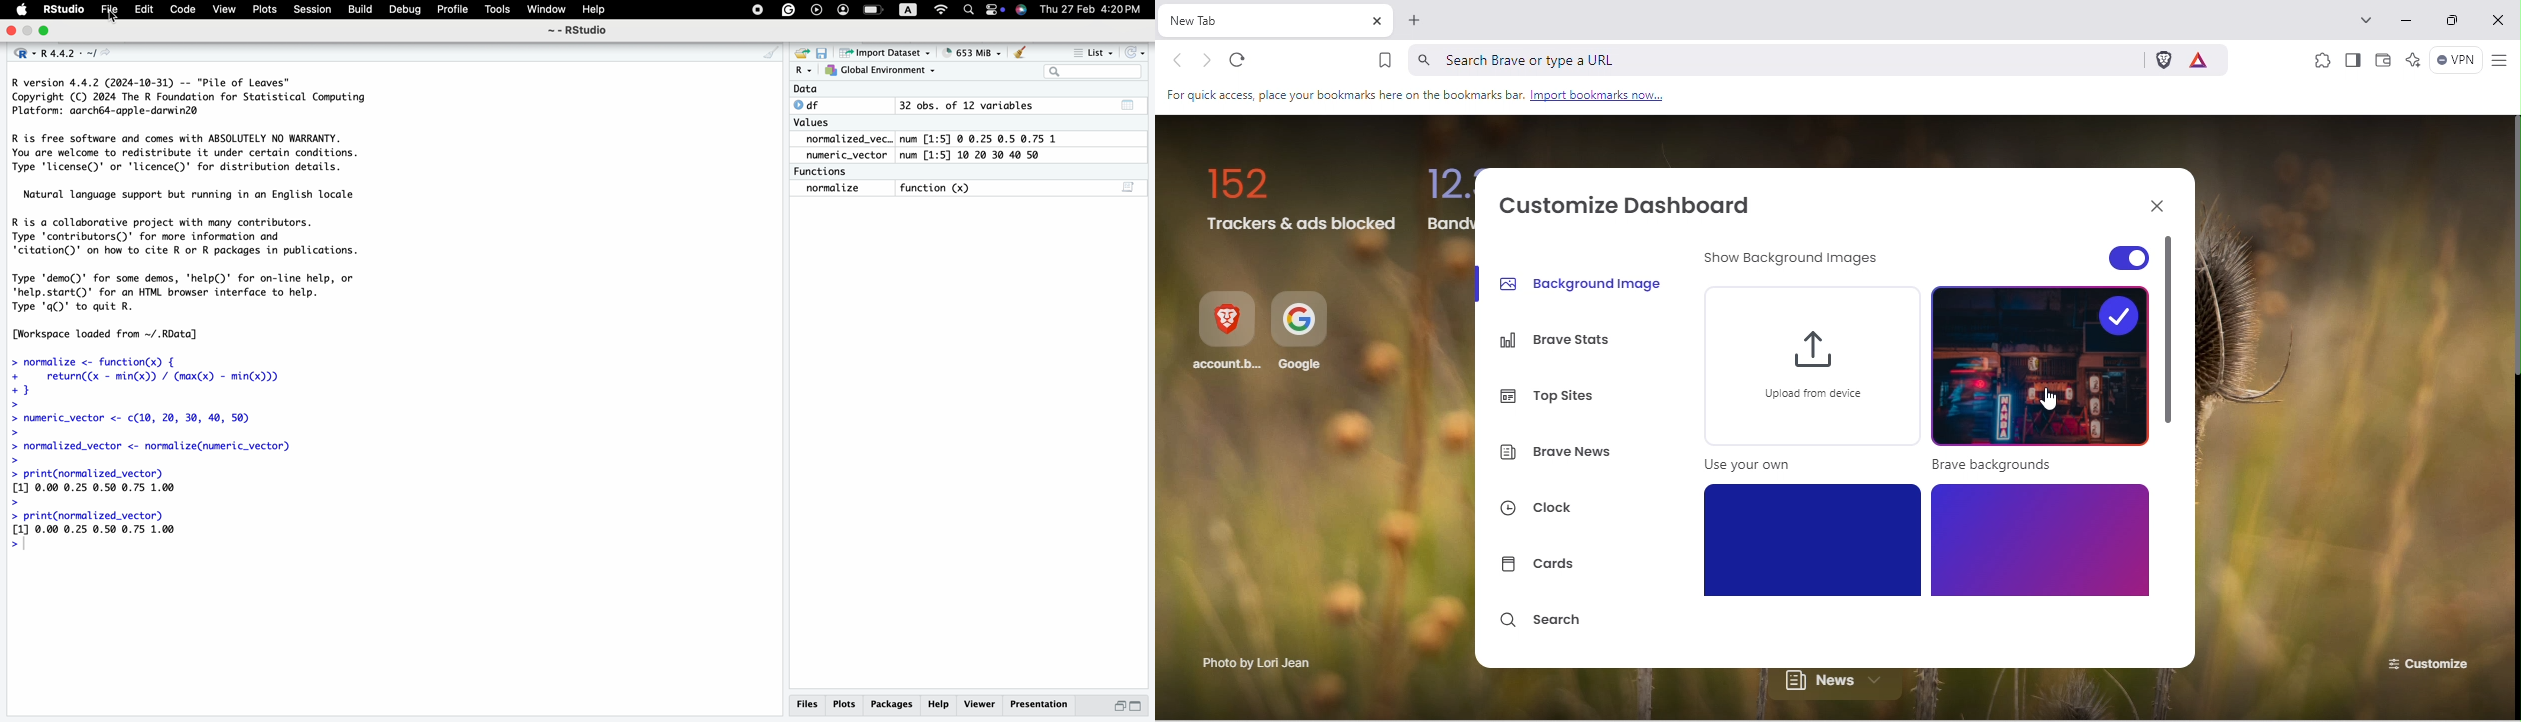 Image resolution: width=2548 pixels, height=728 pixels. What do you see at coordinates (595, 10) in the screenshot?
I see `Help` at bounding box center [595, 10].